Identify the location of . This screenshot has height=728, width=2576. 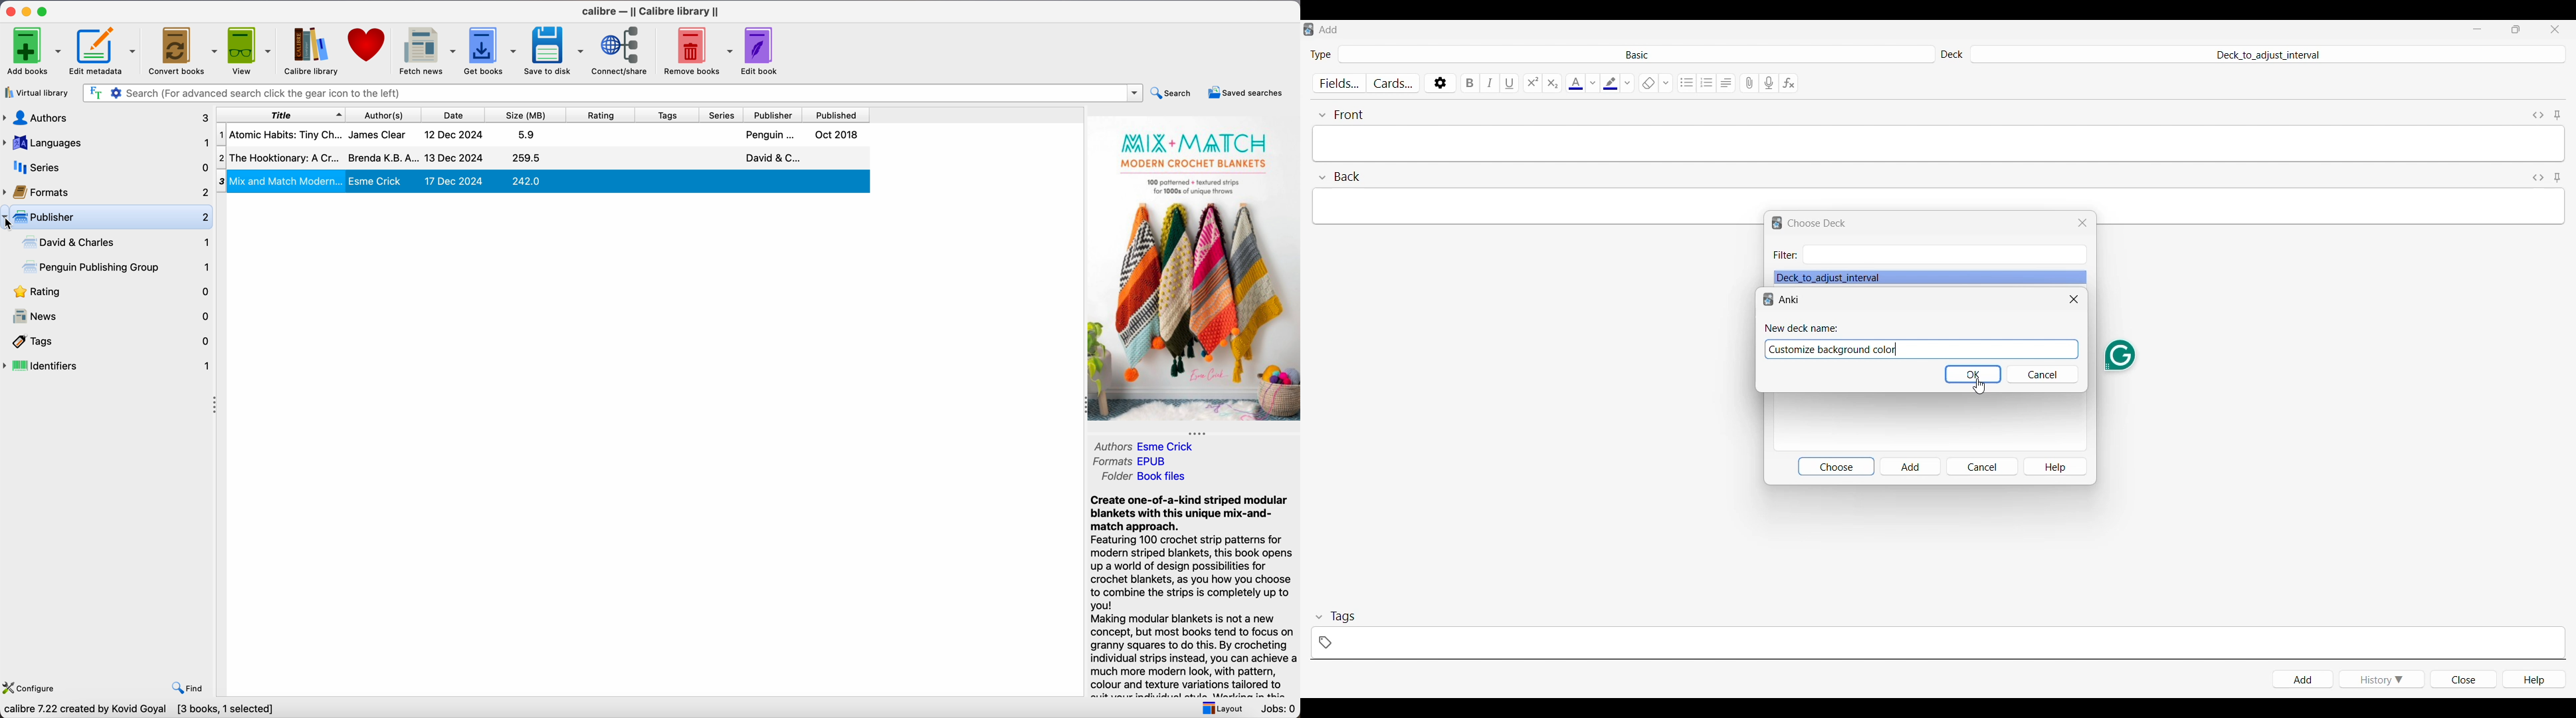
(2464, 679).